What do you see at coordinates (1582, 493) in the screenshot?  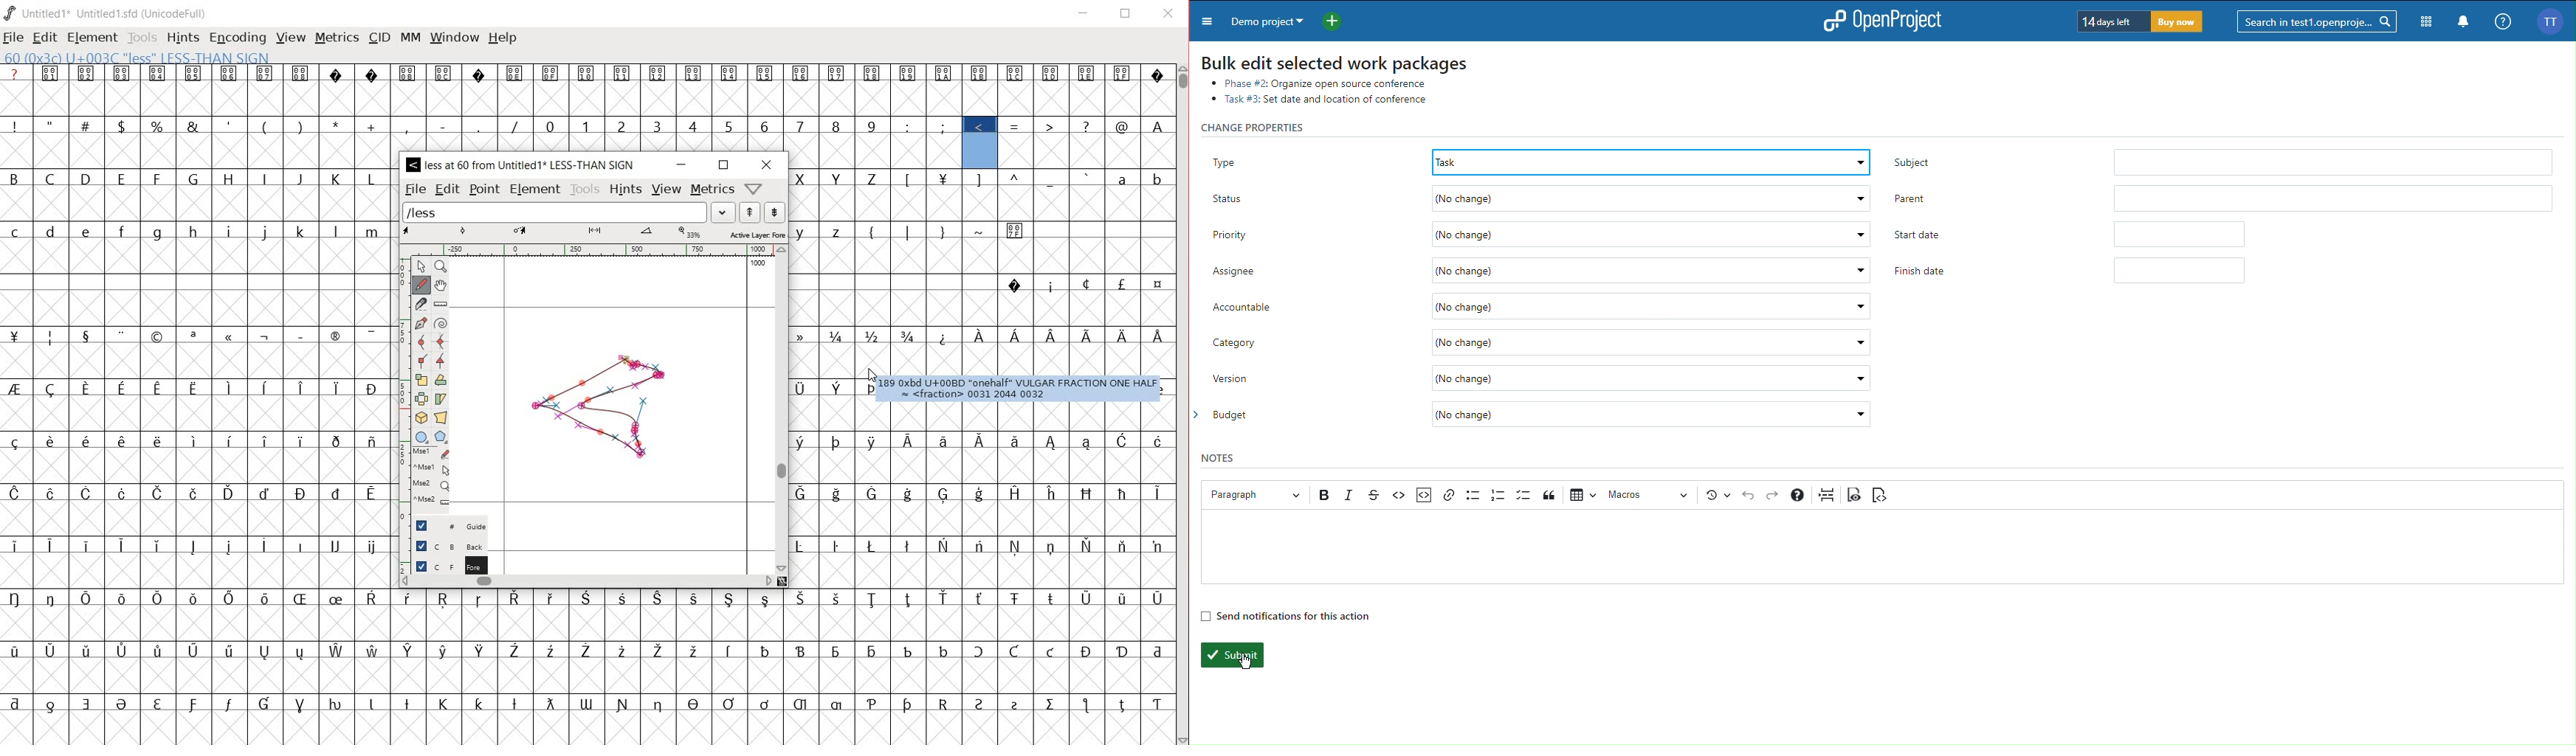 I see `Table` at bounding box center [1582, 493].